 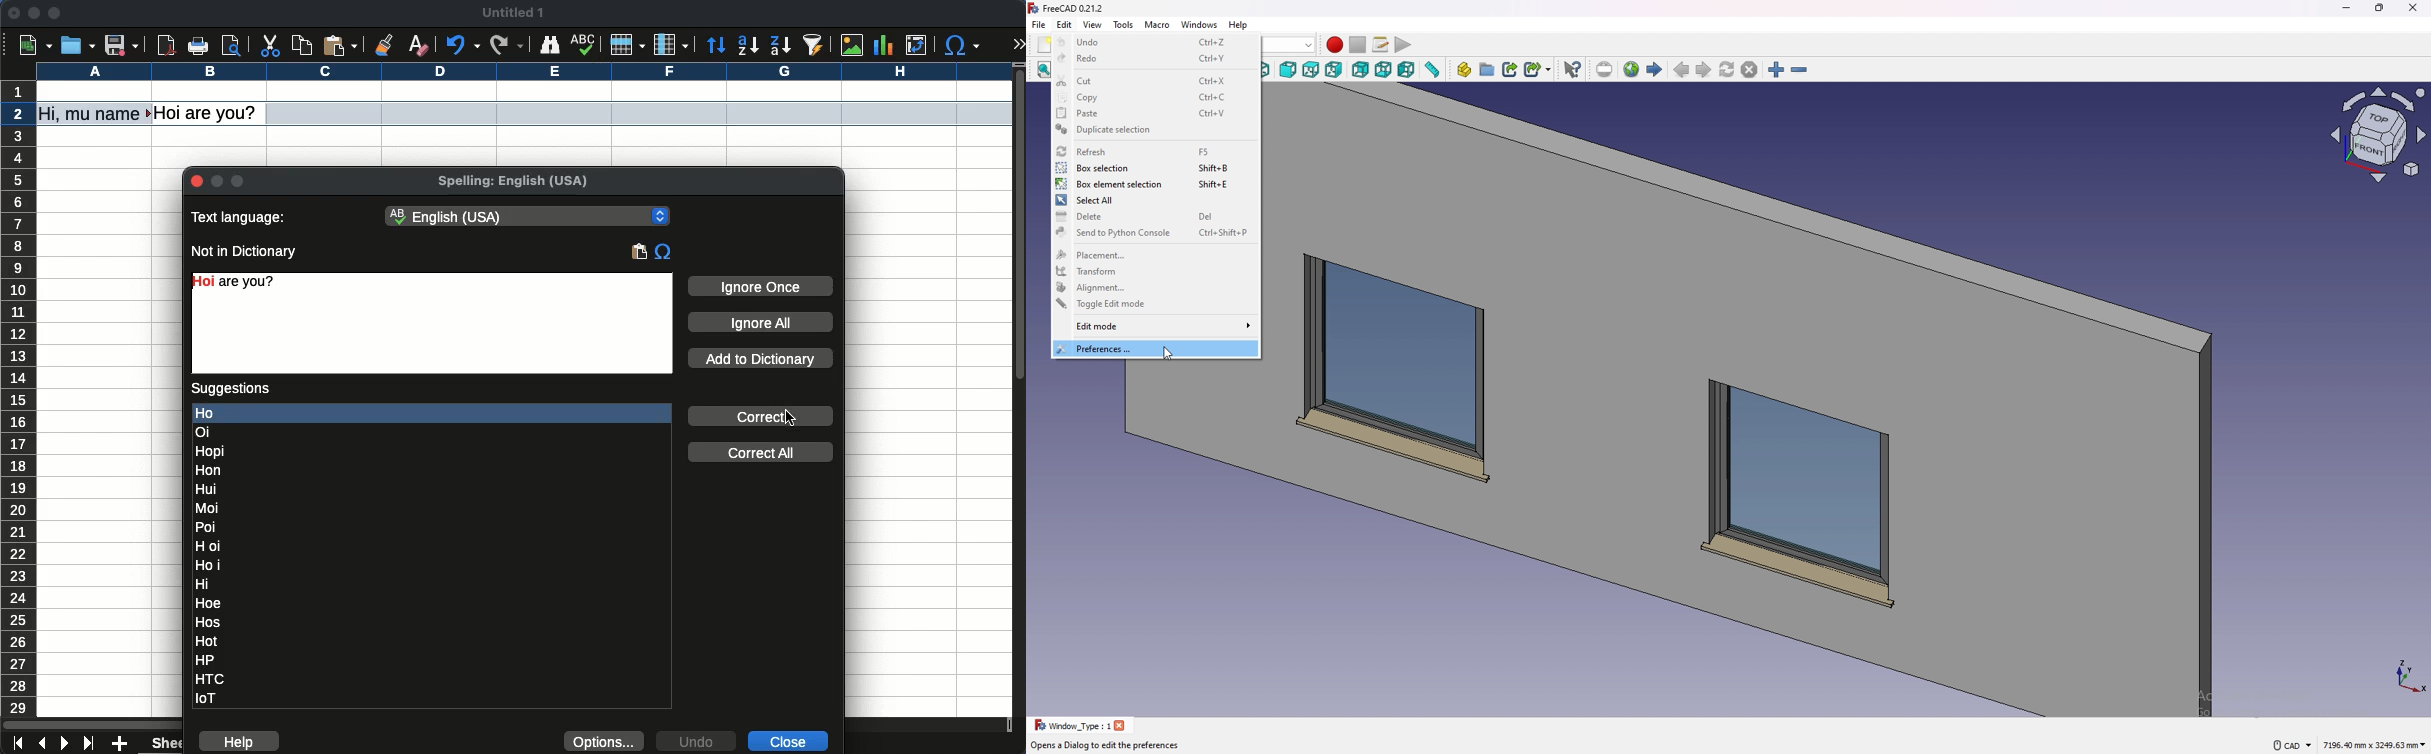 What do you see at coordinates (1105, 745) in the screenshot?
I see `Opens 2 Dialog to edit the preferences` at bounding box center [1105, 745].